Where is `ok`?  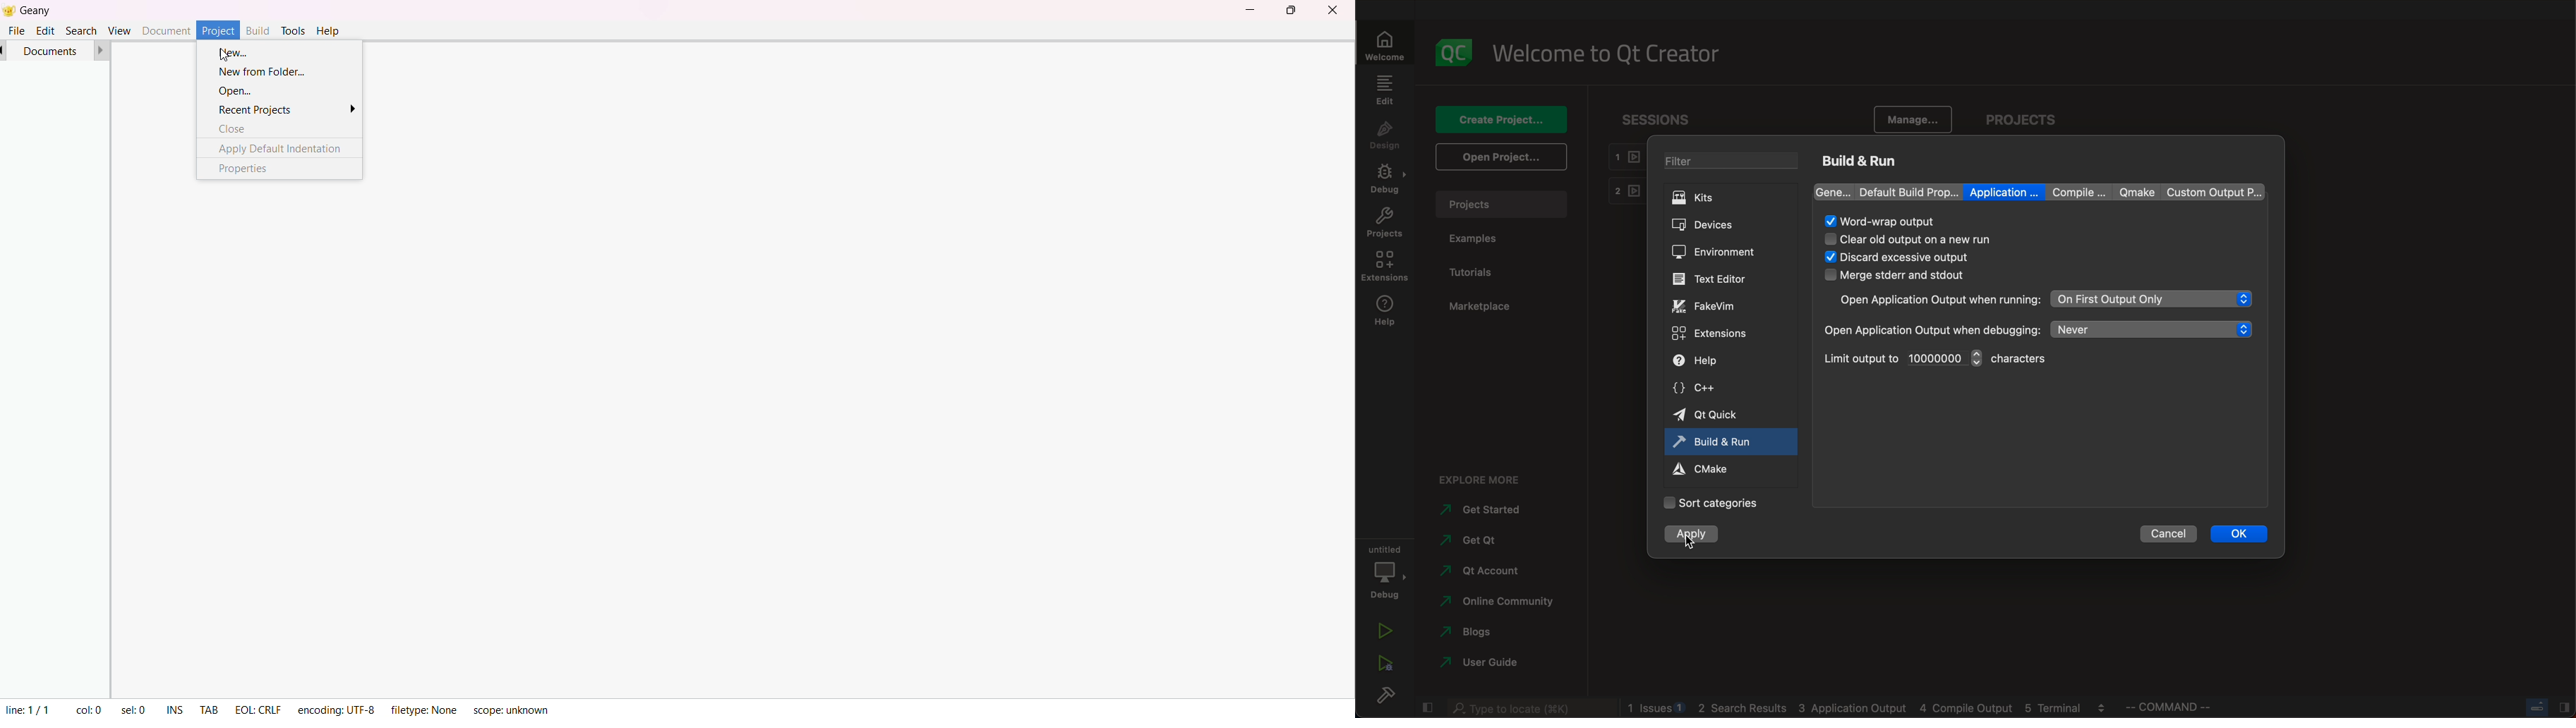 ok is located at coordinates (2238, 533).